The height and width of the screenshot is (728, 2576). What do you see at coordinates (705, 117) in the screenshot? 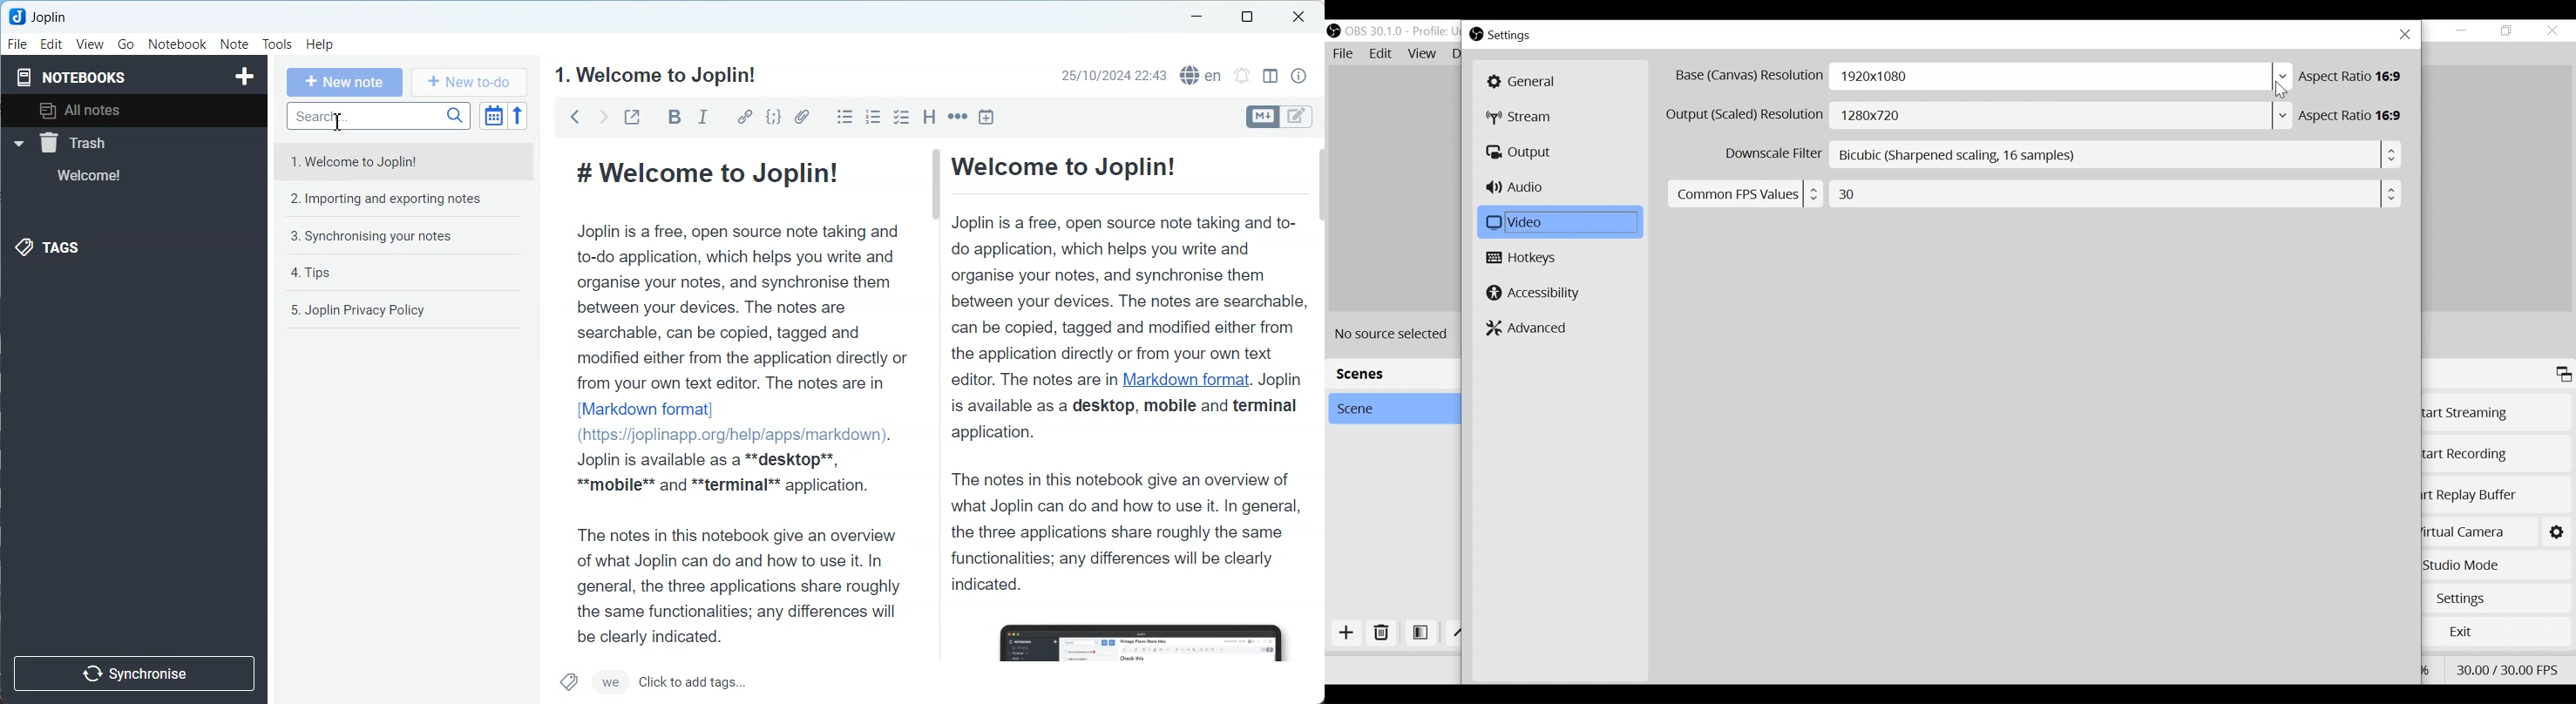
I see `Italic` at bounding box center [705, 117].